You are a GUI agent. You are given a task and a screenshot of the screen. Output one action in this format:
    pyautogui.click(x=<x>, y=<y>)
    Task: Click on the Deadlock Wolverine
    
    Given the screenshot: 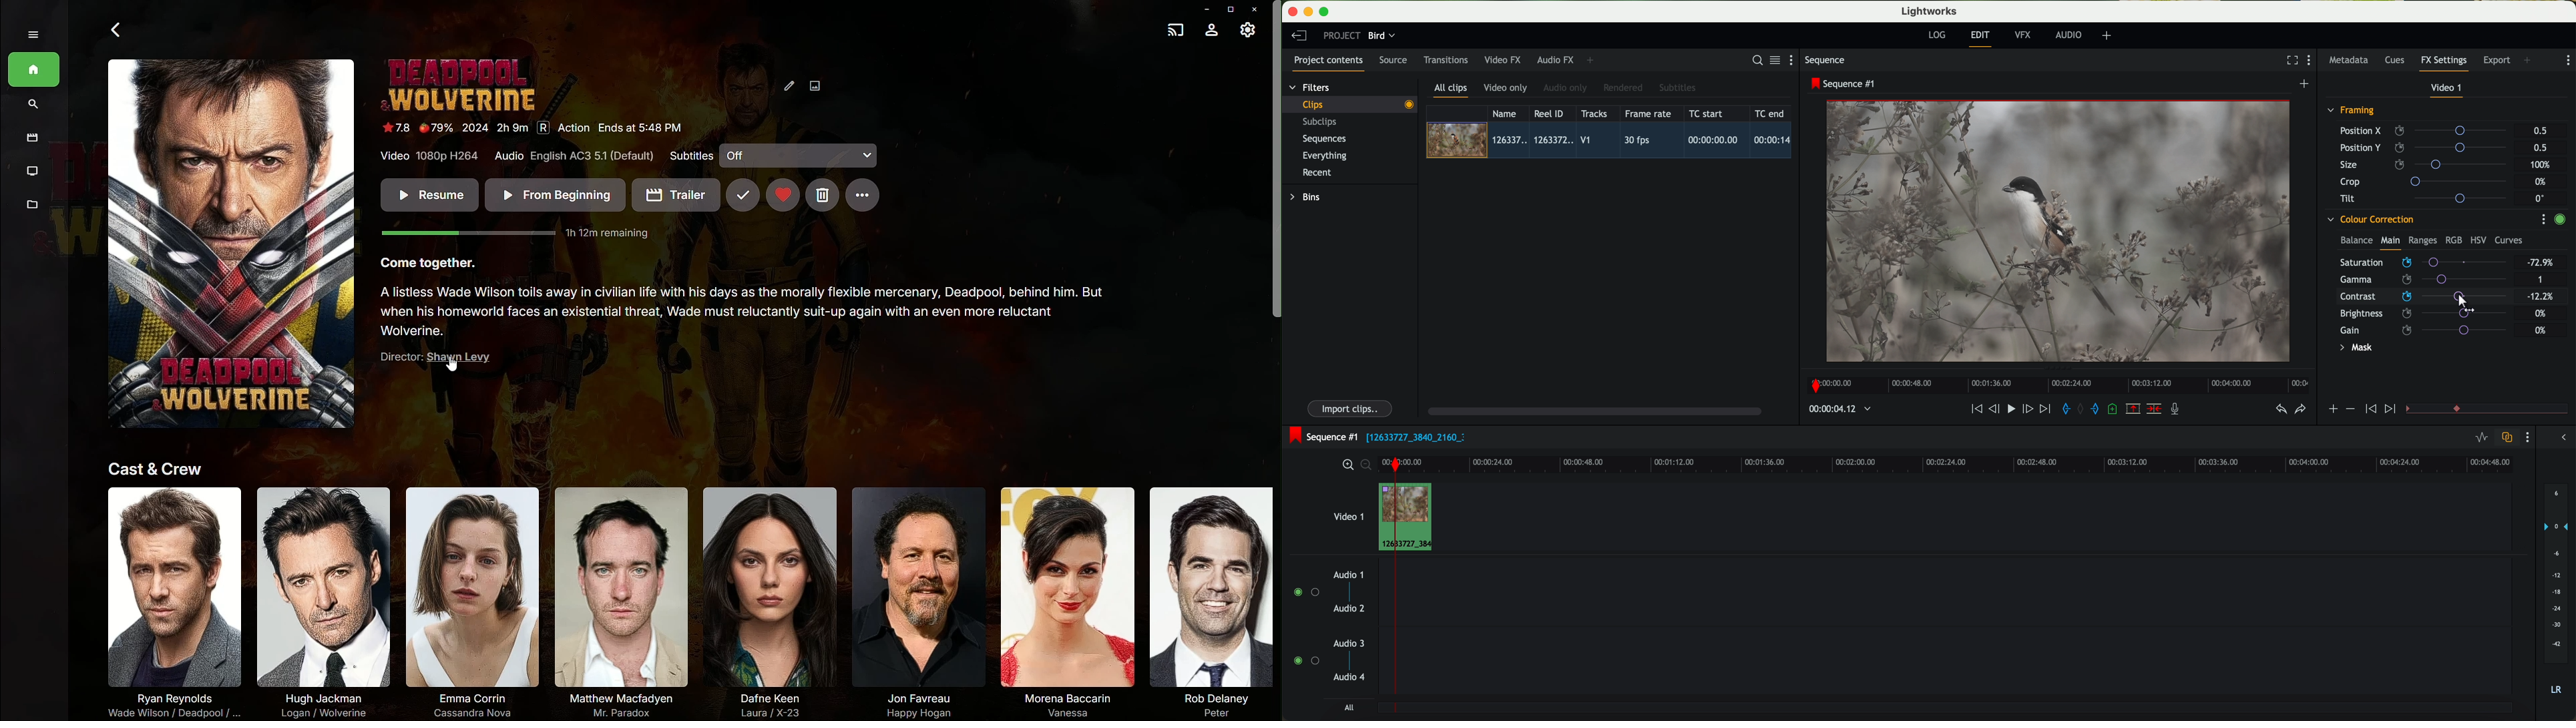 What is the action you would take?
    pyautogui.click(x=230, y=247)
    